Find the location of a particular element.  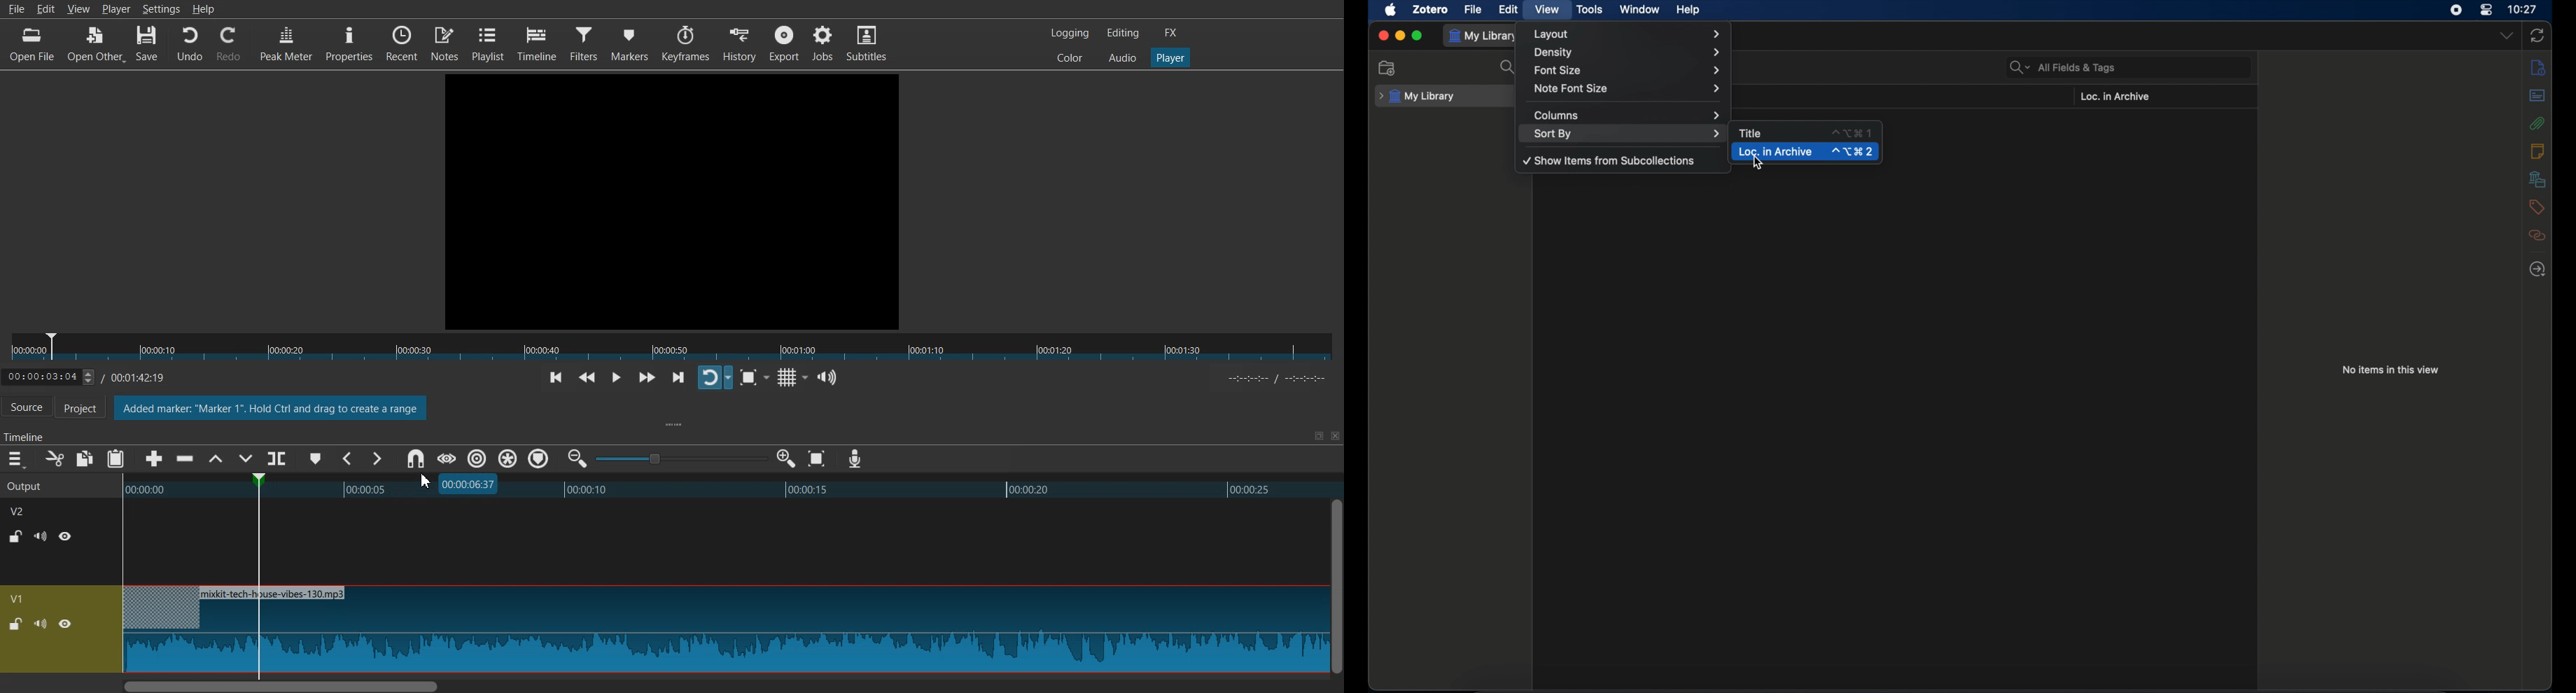

view is located at coordinates (1547, 9).